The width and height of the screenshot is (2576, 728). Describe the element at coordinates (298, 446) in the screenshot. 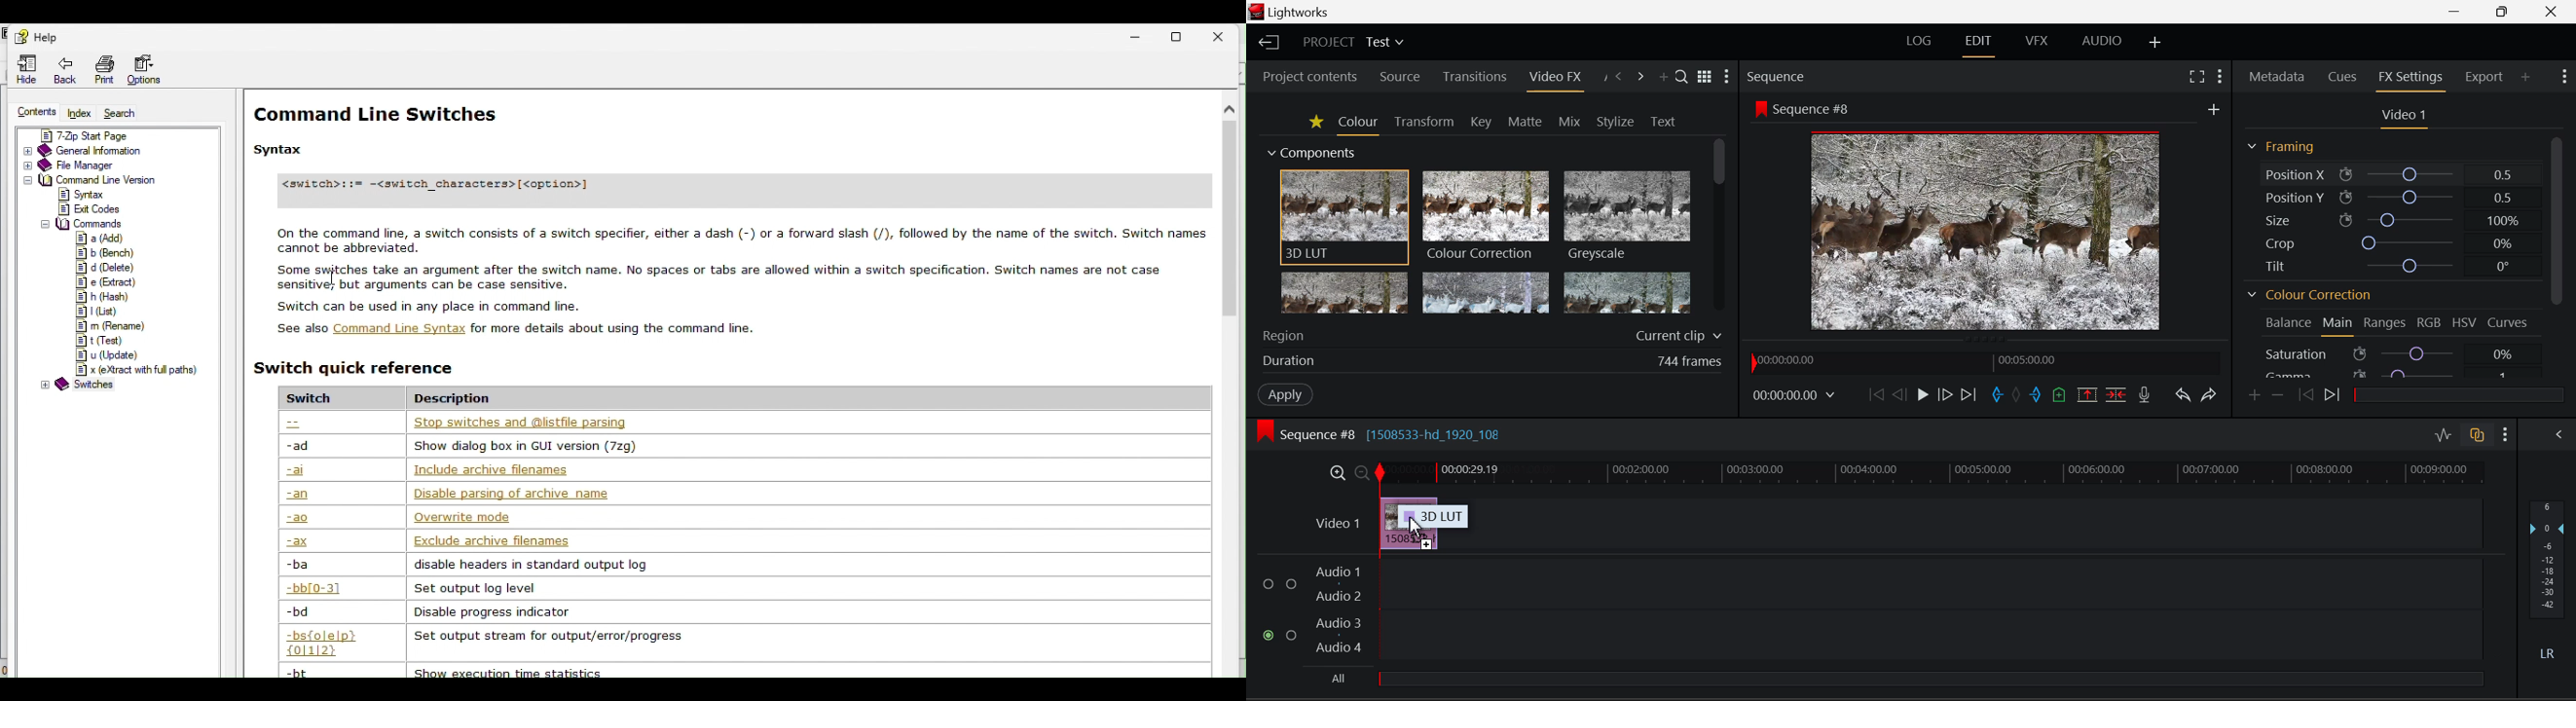

I see `-ad` at that location.